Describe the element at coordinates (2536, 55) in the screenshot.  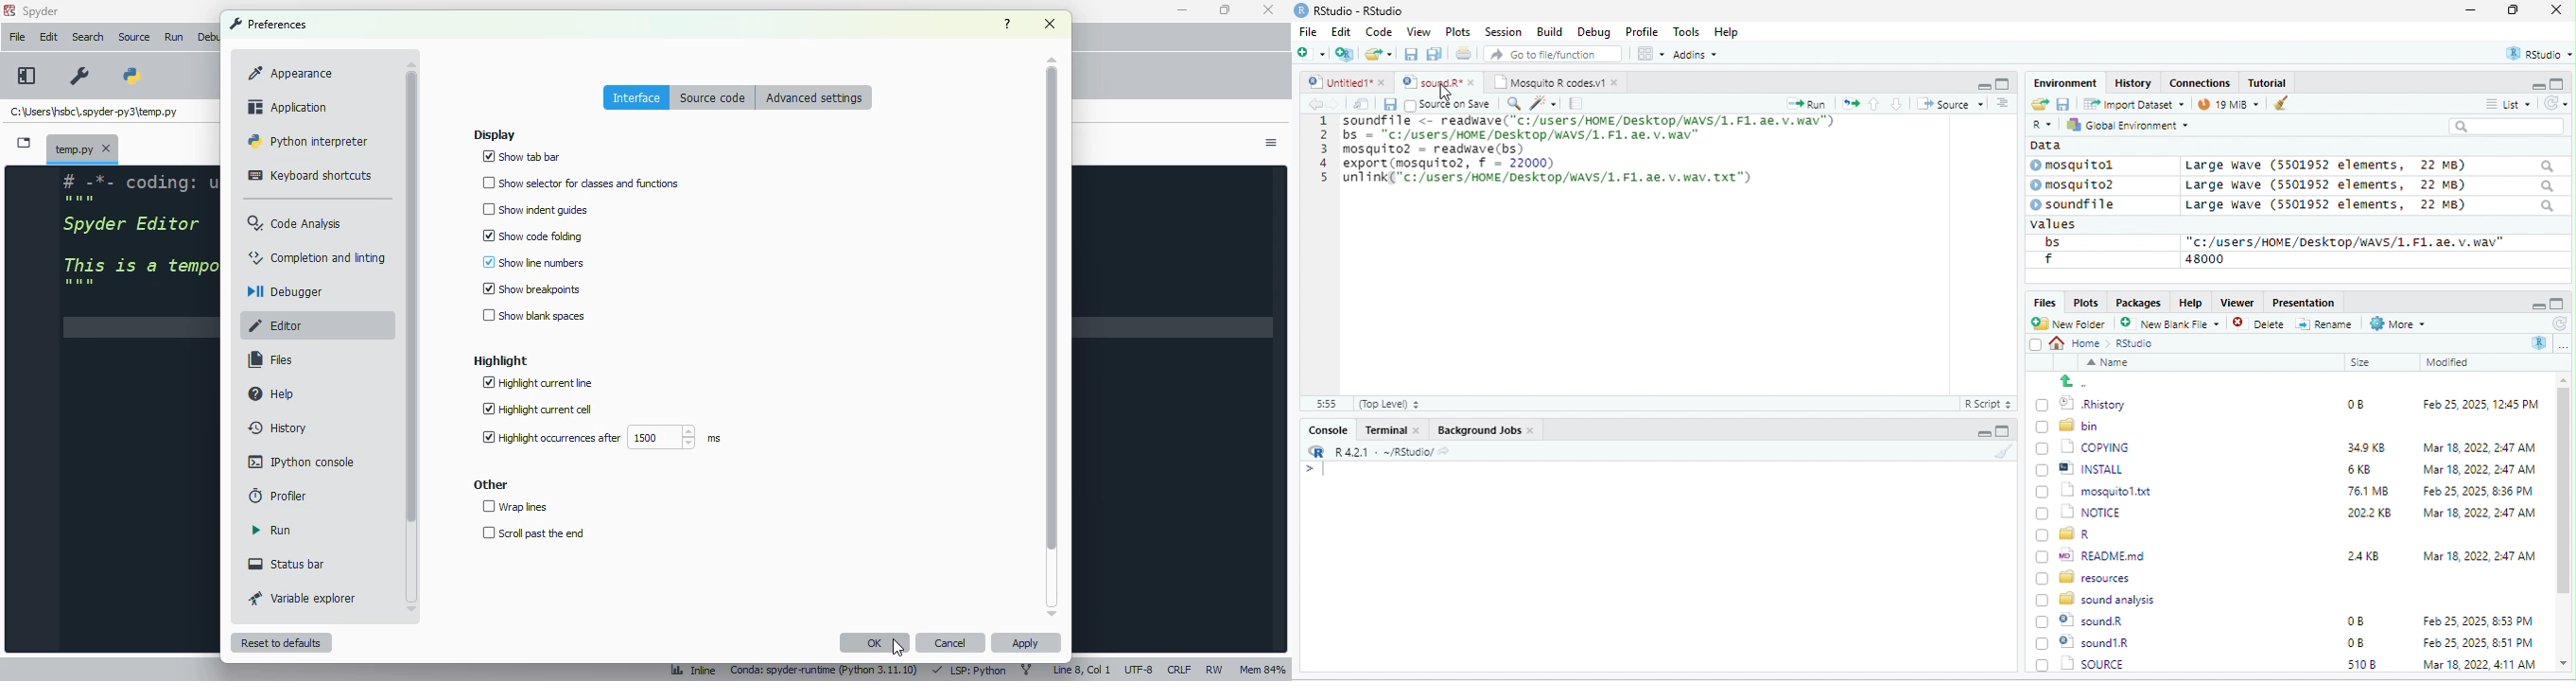
I see `rstudio` at that location.